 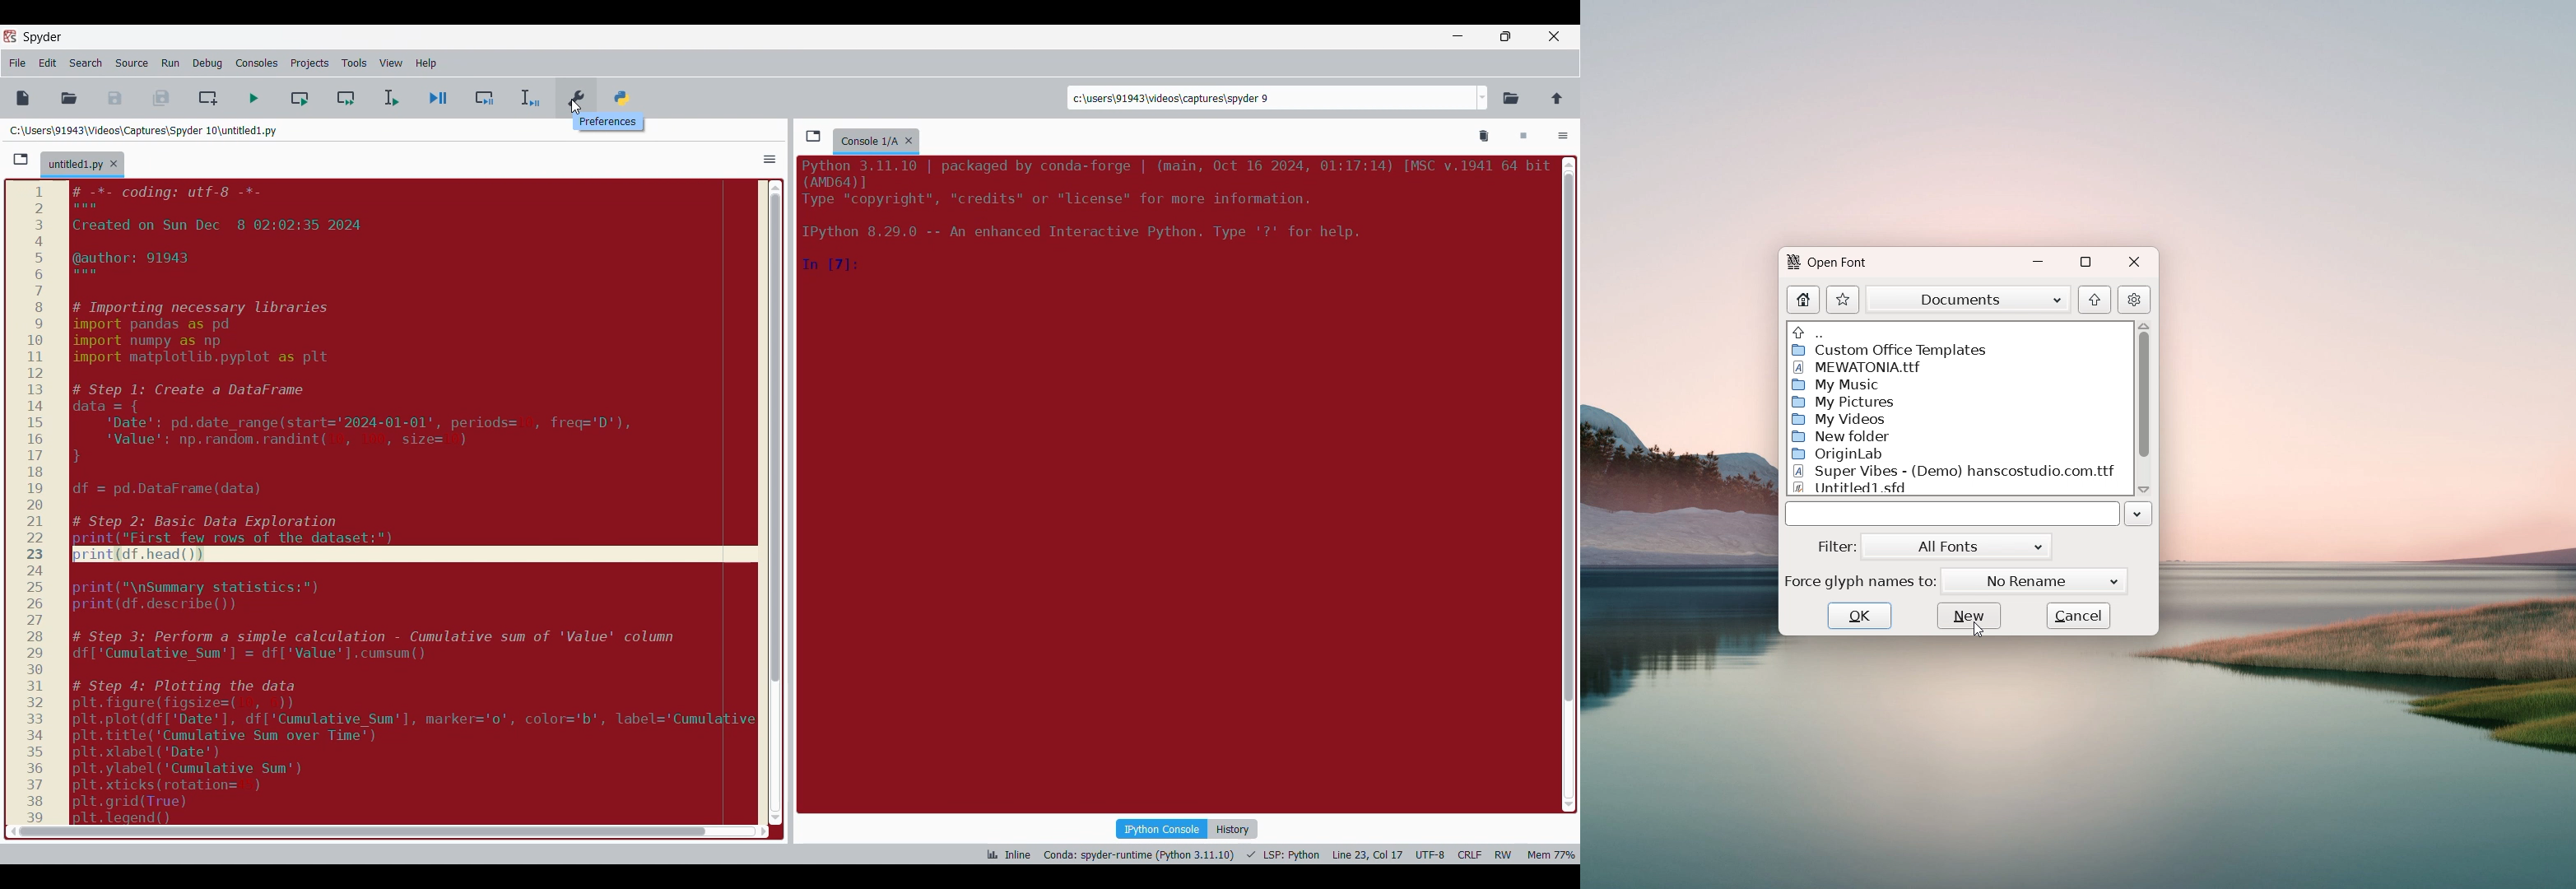 I want to click on name of selected file, so click(x=1950, y=514).